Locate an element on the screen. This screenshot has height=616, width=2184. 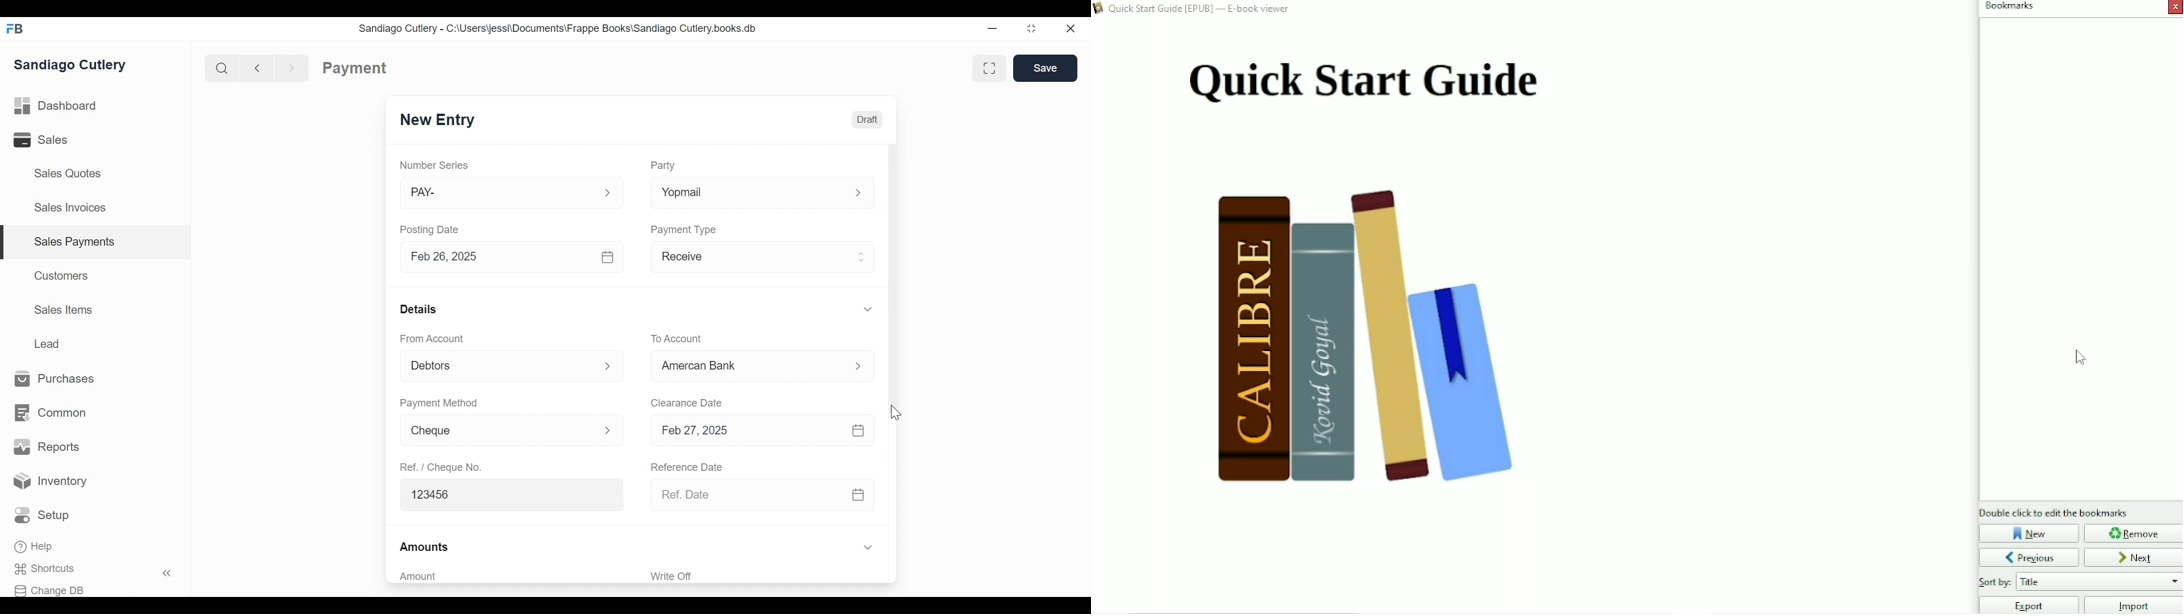
Restore is located at coordinates (1032, 30).